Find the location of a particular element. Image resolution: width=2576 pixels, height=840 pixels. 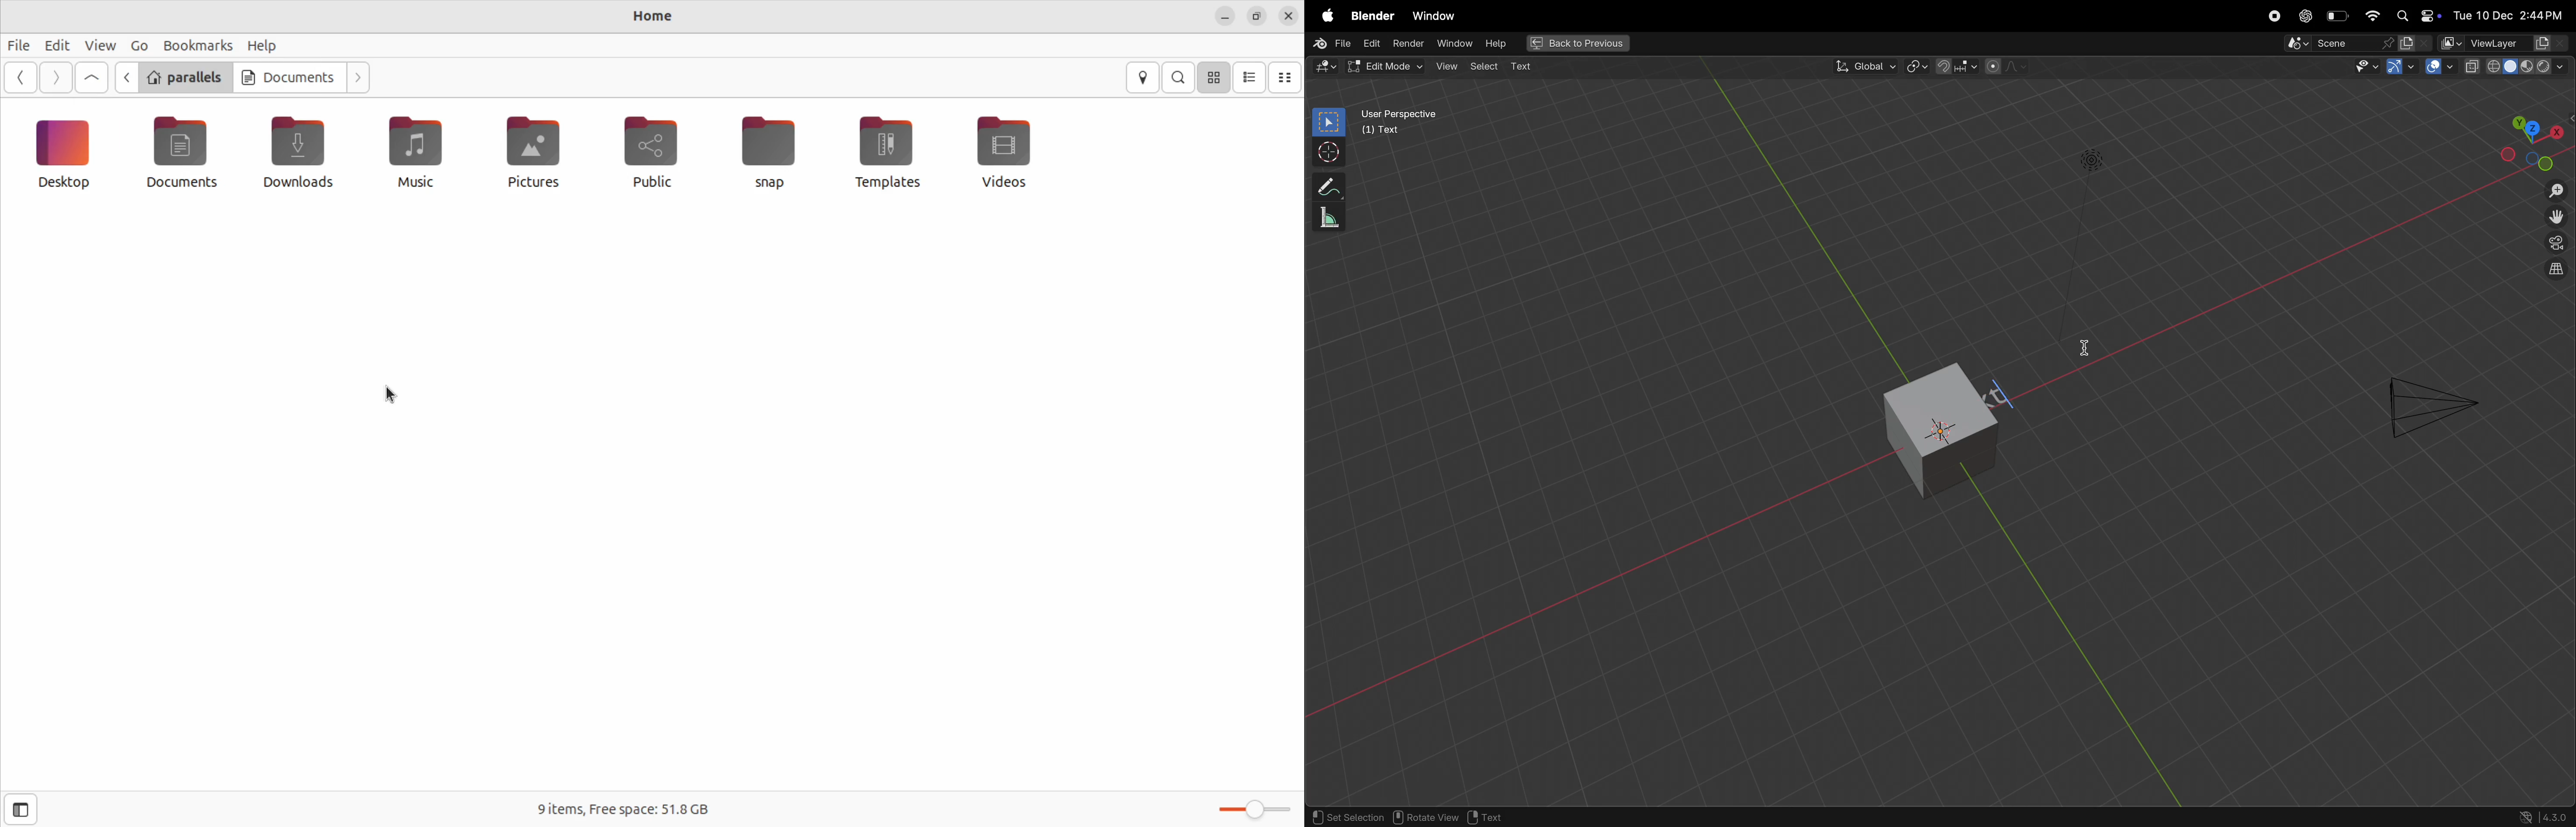

view point is located at coordinates (2535, 140).